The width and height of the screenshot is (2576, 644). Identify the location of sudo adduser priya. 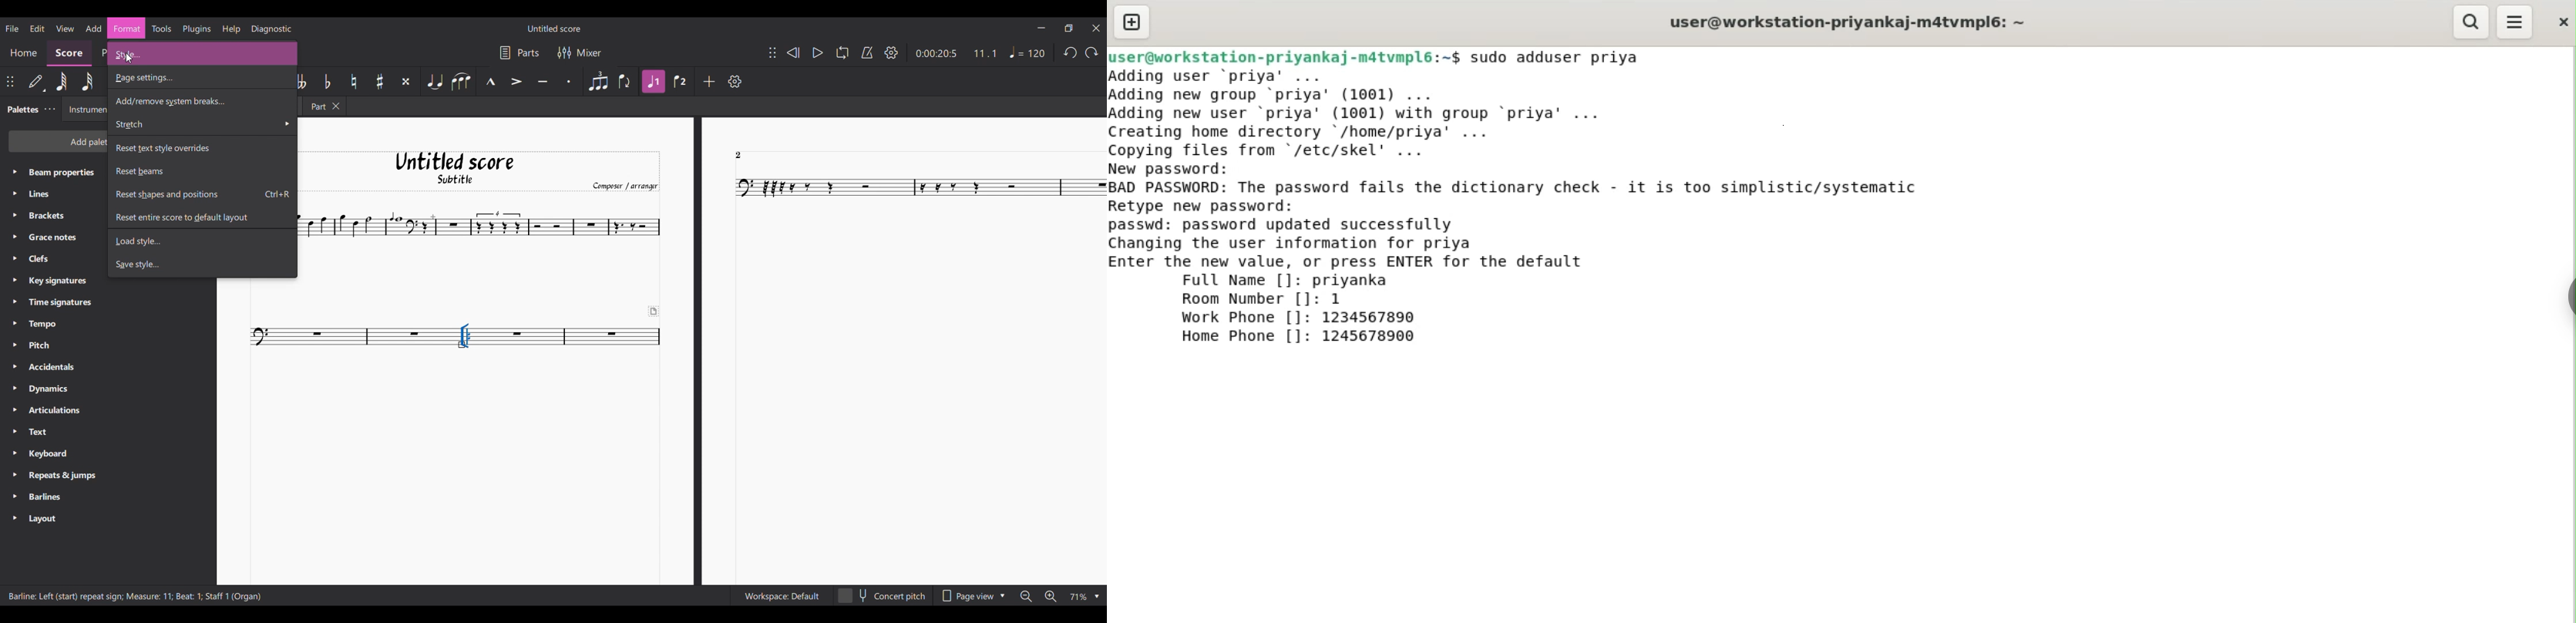
(1565, 57).